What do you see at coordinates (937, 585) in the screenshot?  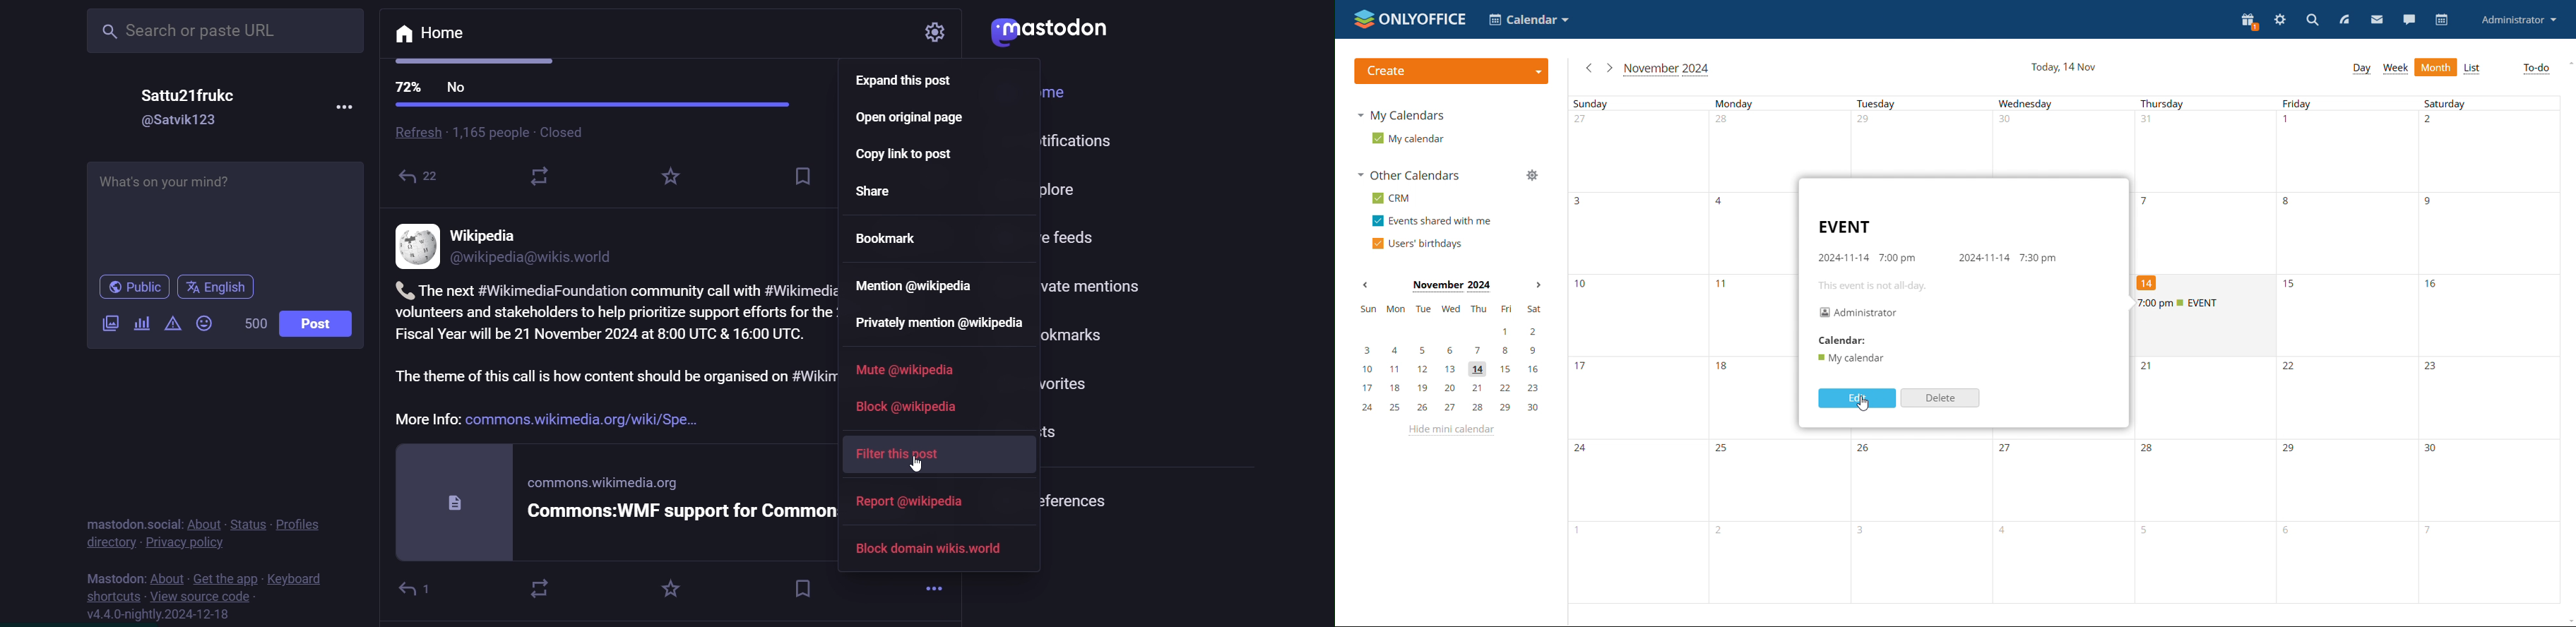 I see `more` at bounding box center [937, 585].